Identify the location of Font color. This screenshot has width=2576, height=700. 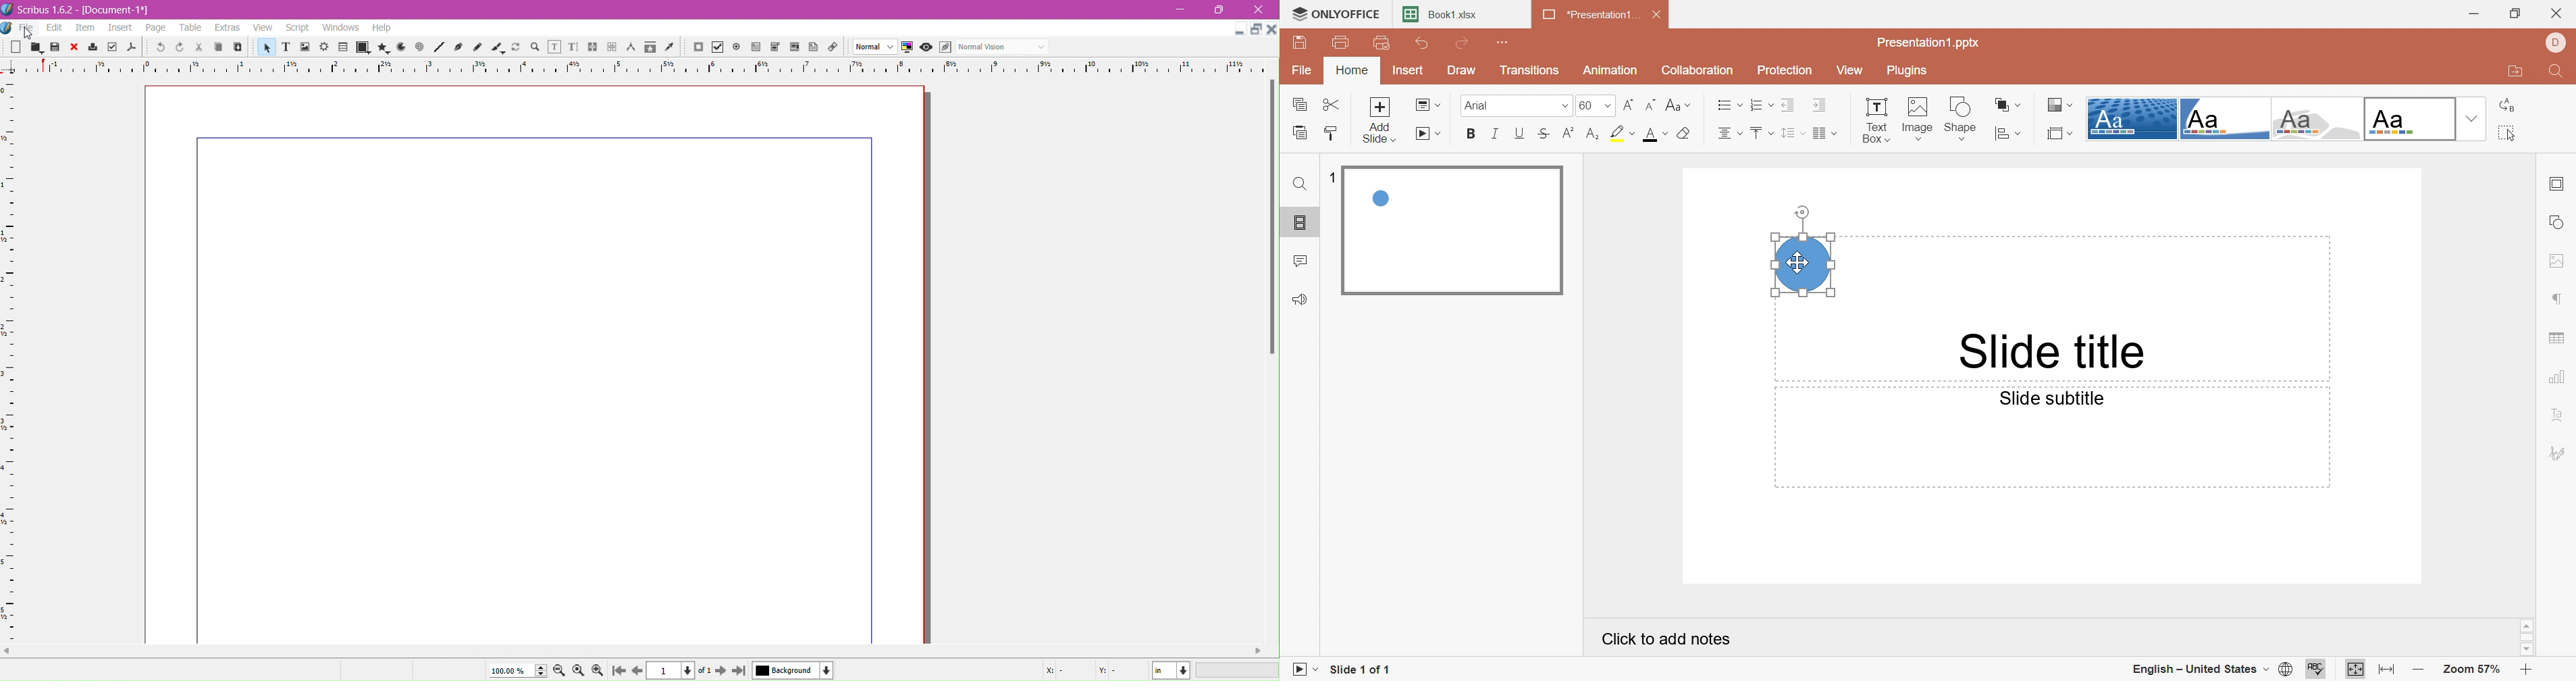
(1652, 133).